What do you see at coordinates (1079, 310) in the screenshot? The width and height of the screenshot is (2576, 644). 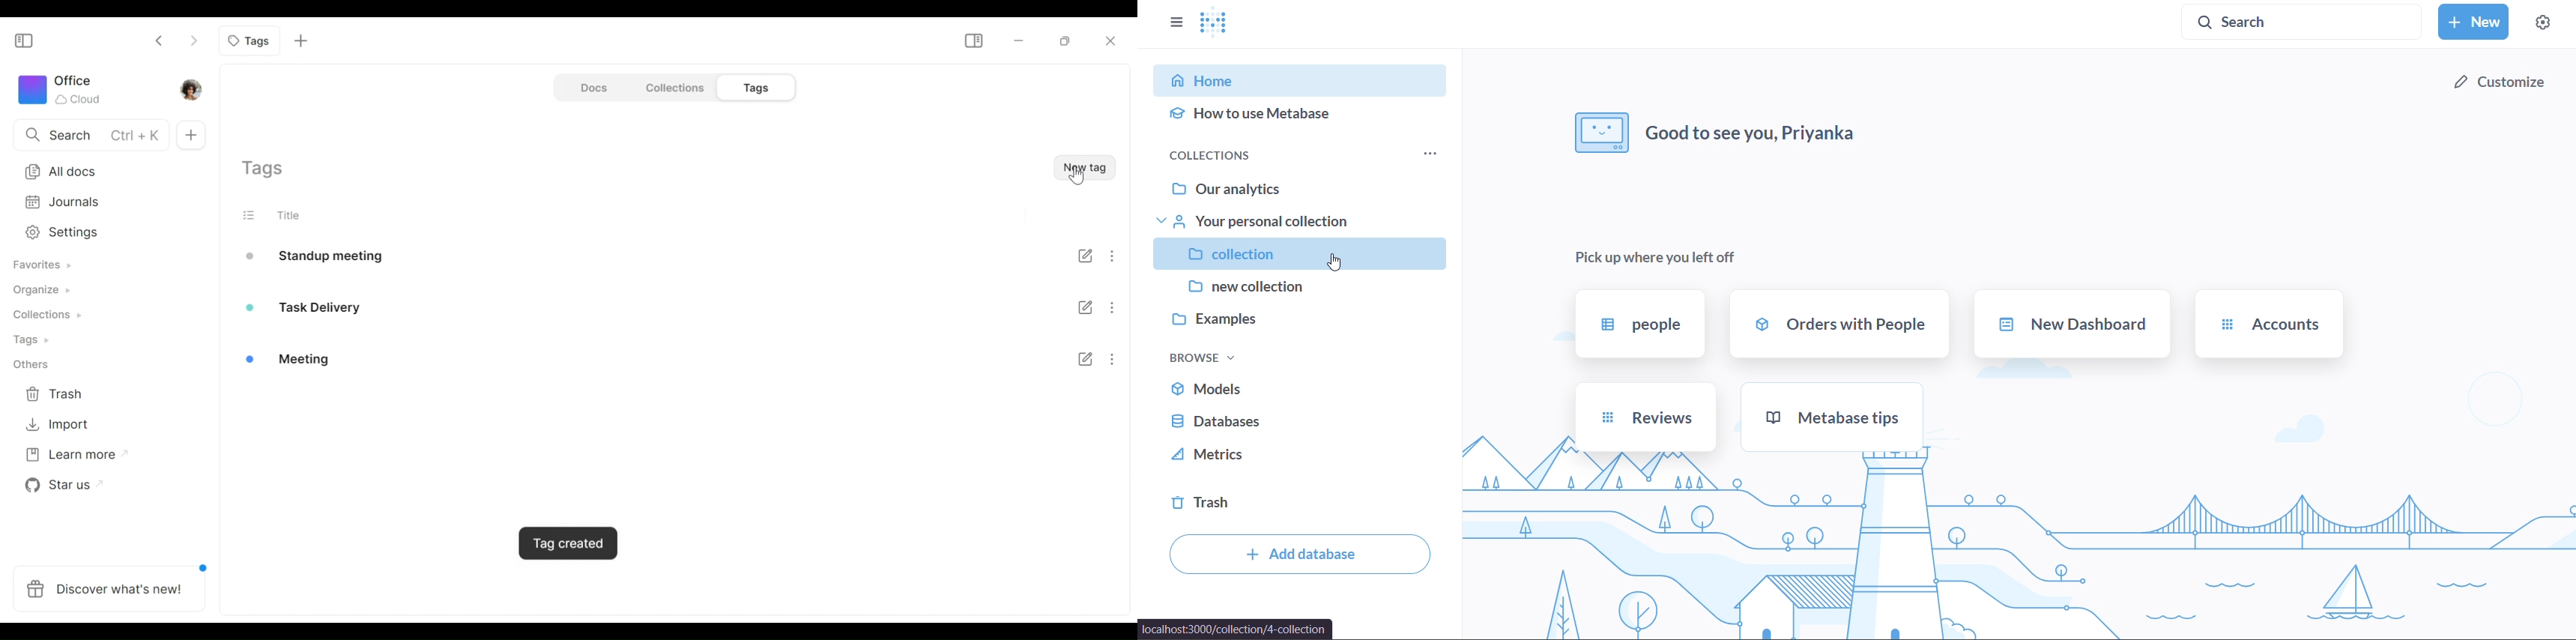 I see `Checklist` at bounding box center [1079, 310].